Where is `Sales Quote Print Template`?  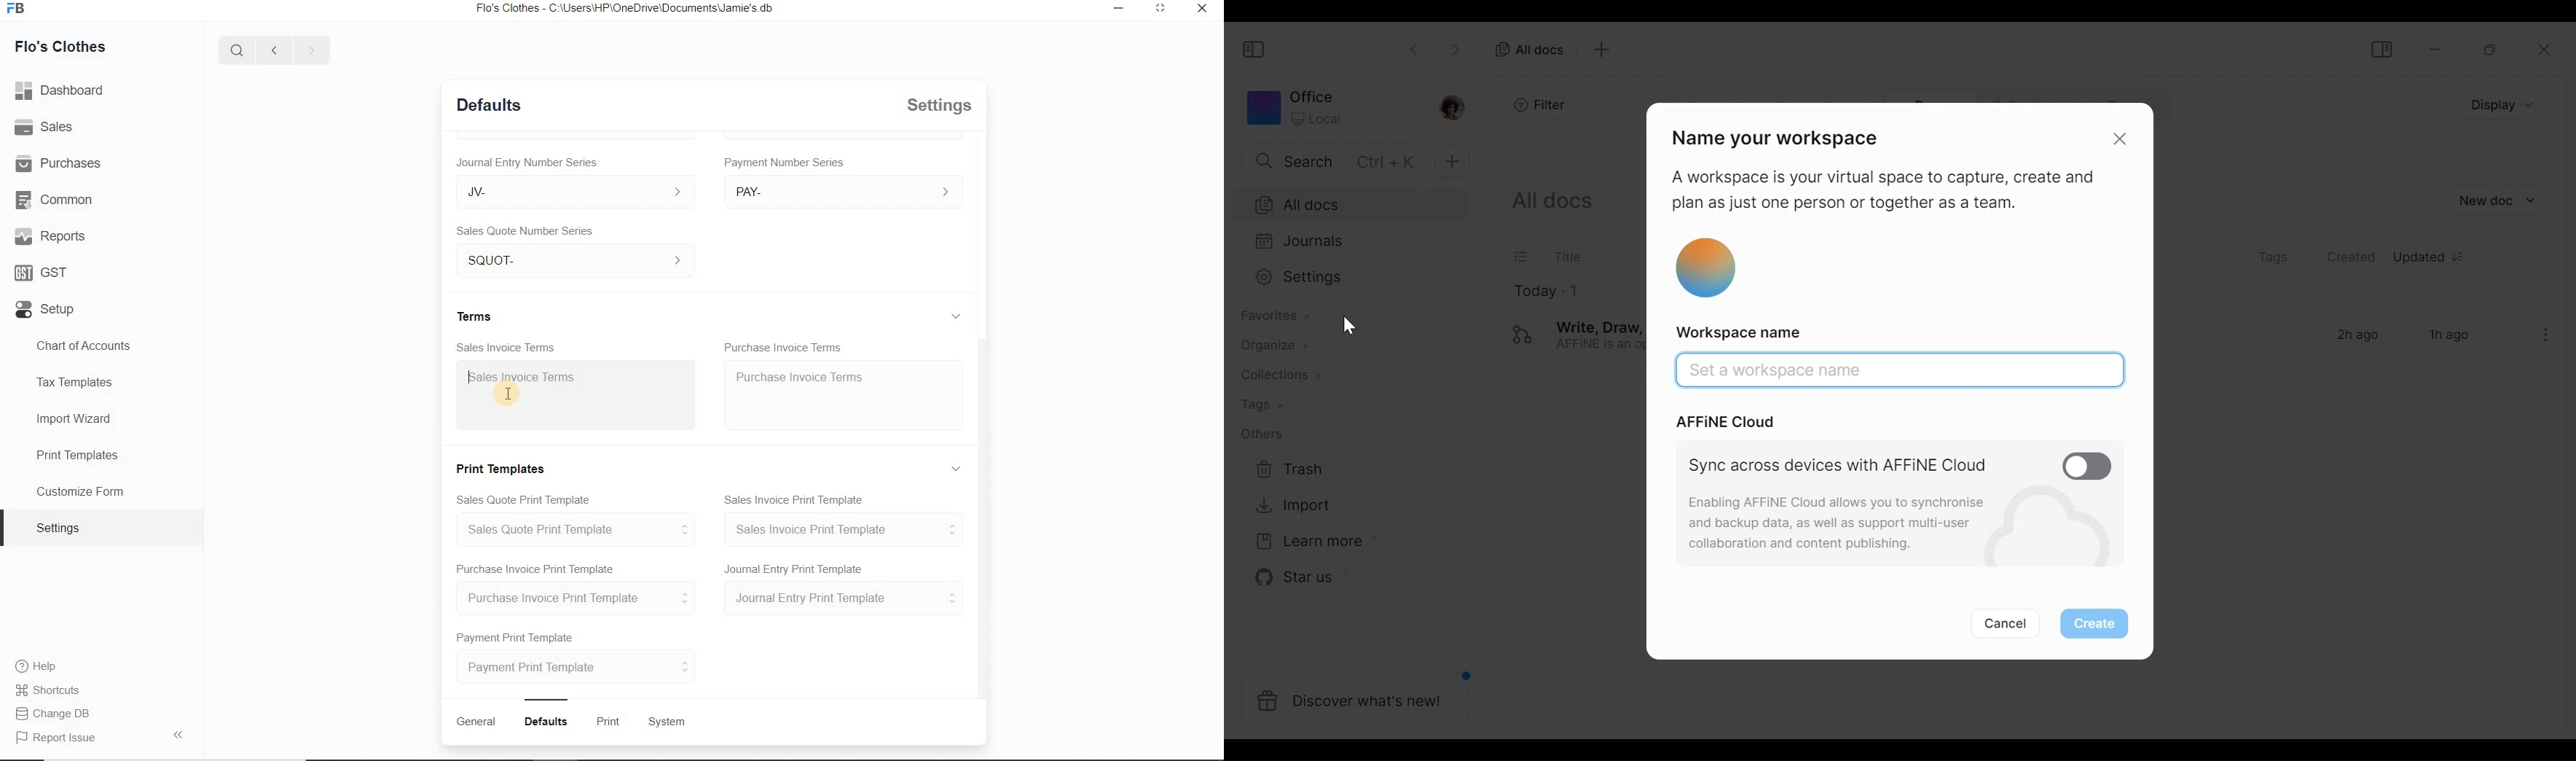
Sales Quote Print Template is located at coordinates (581, 529).